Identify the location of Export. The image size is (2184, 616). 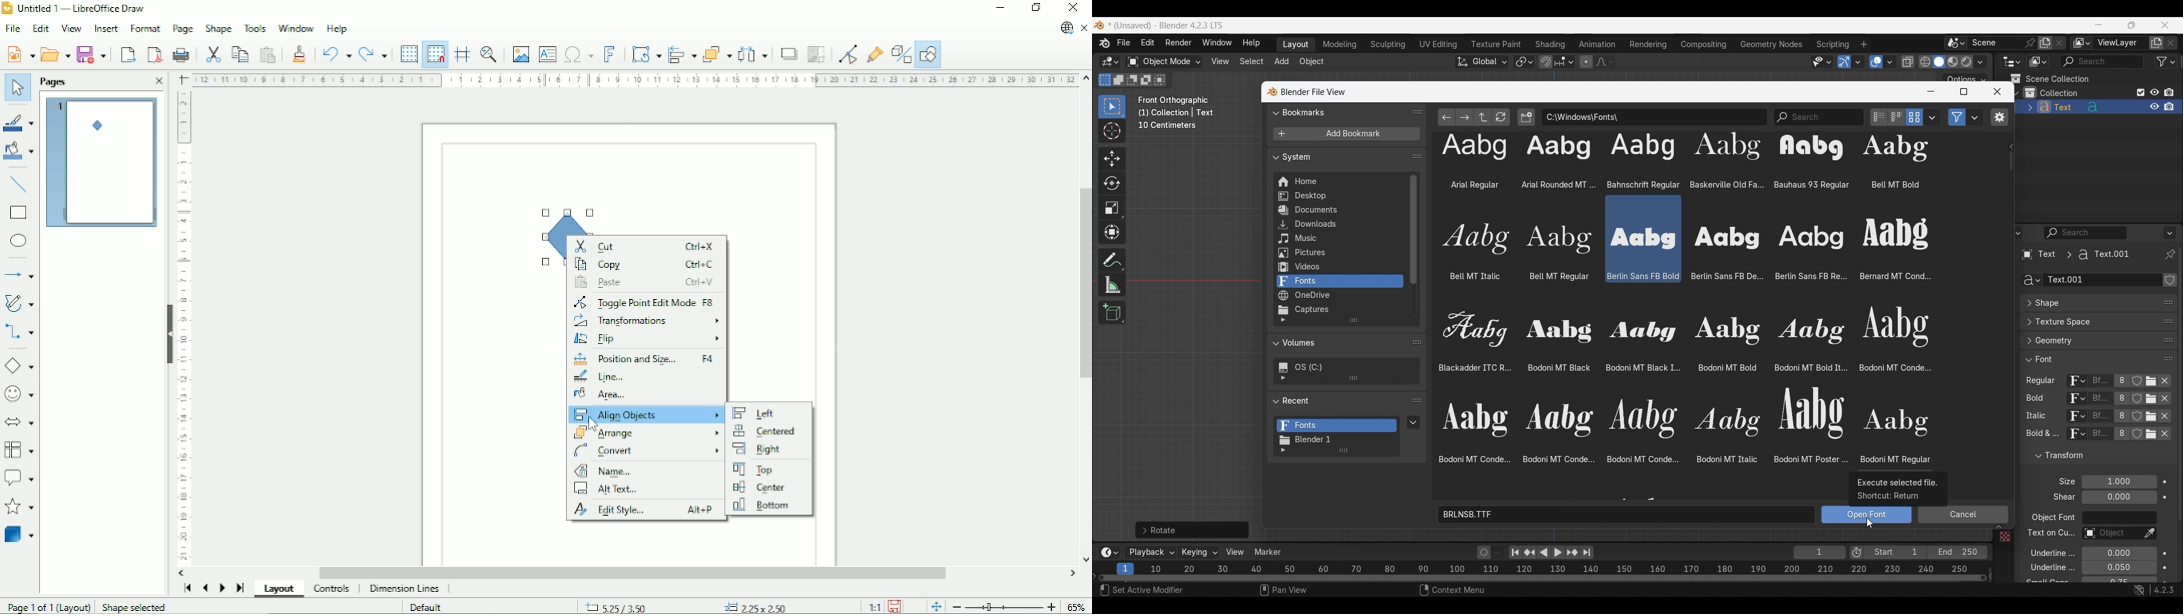
(127, 54).